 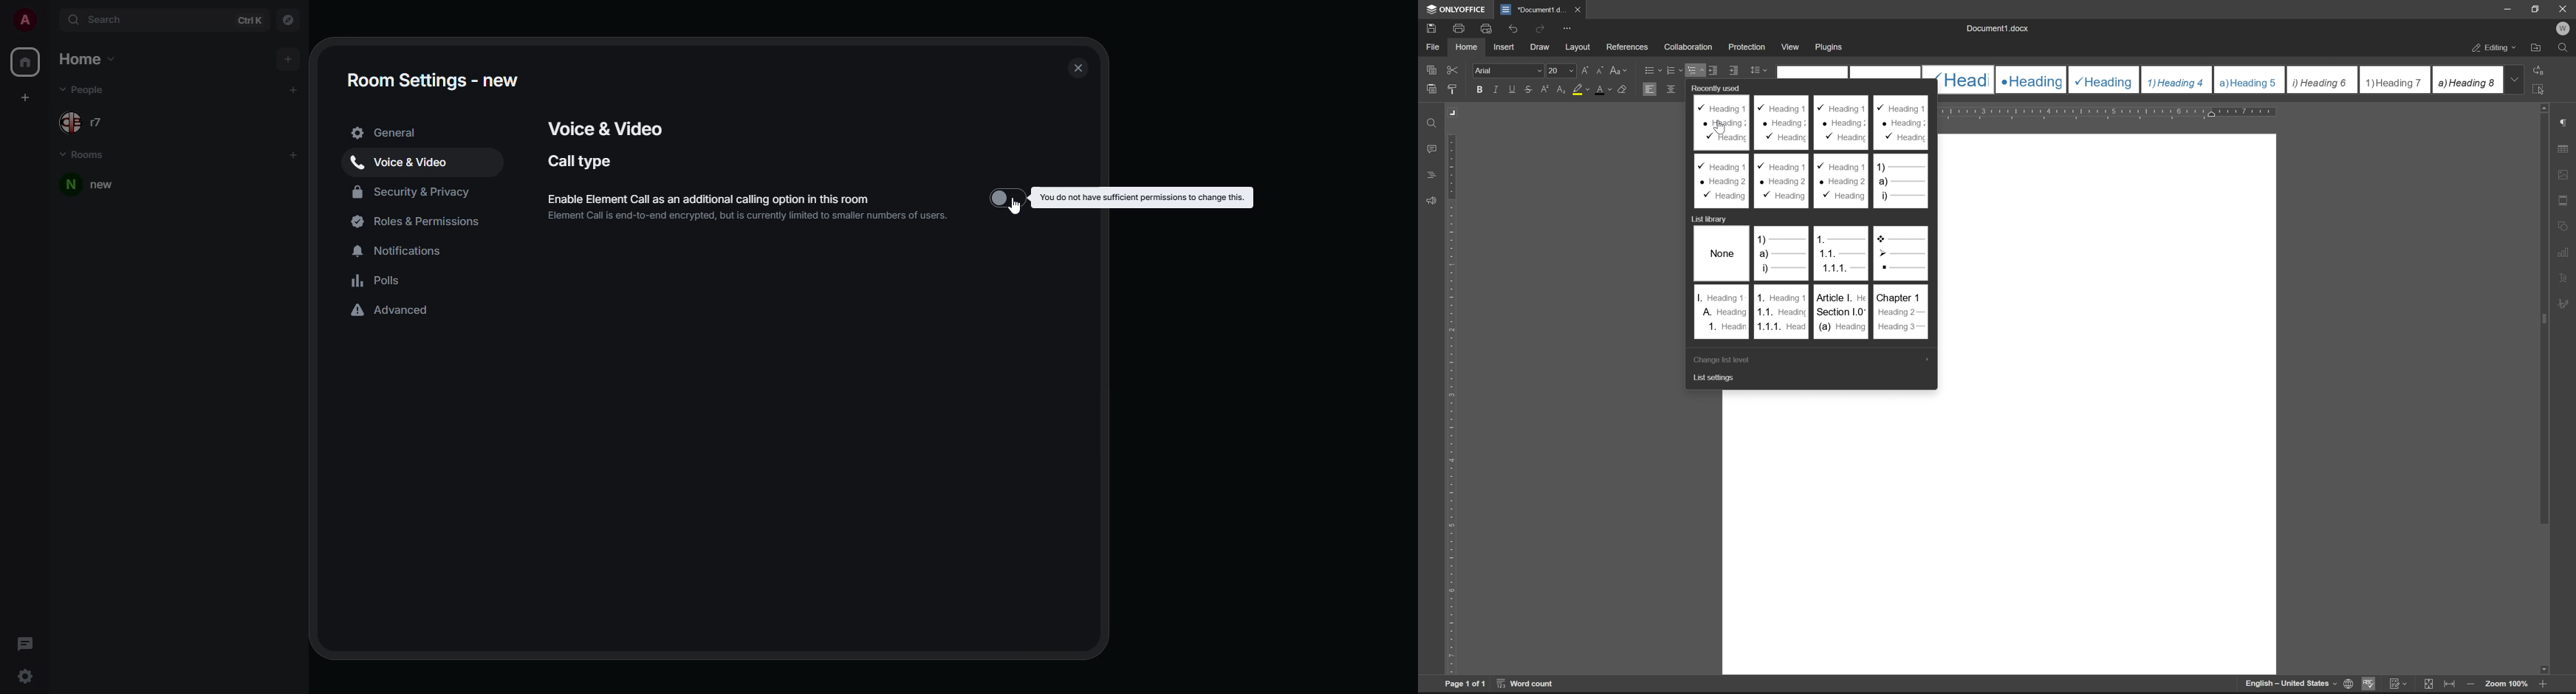 What do you see at coordinates (104, 21) in the screenshot?
I see `search` at bounding box center [104, 21].